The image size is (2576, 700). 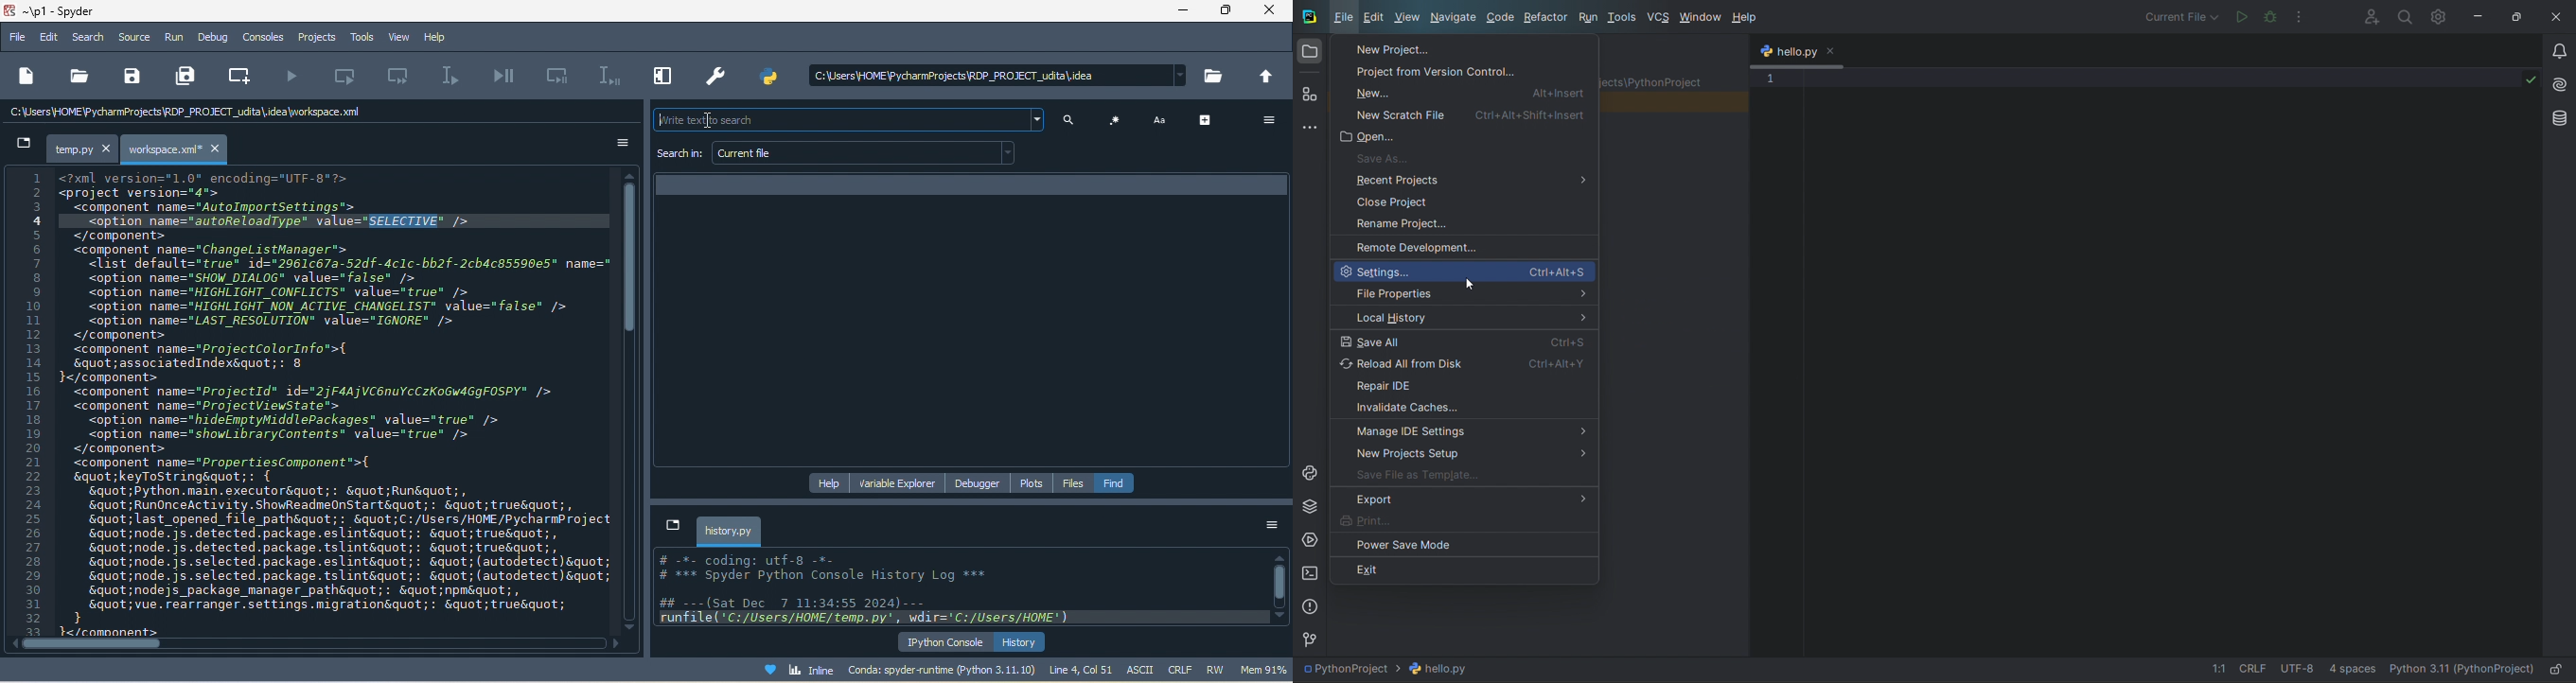 What do you see at coordinates (1658, 15) in the screenshot?
I see `vcs` at bounding box center [1658, 15].